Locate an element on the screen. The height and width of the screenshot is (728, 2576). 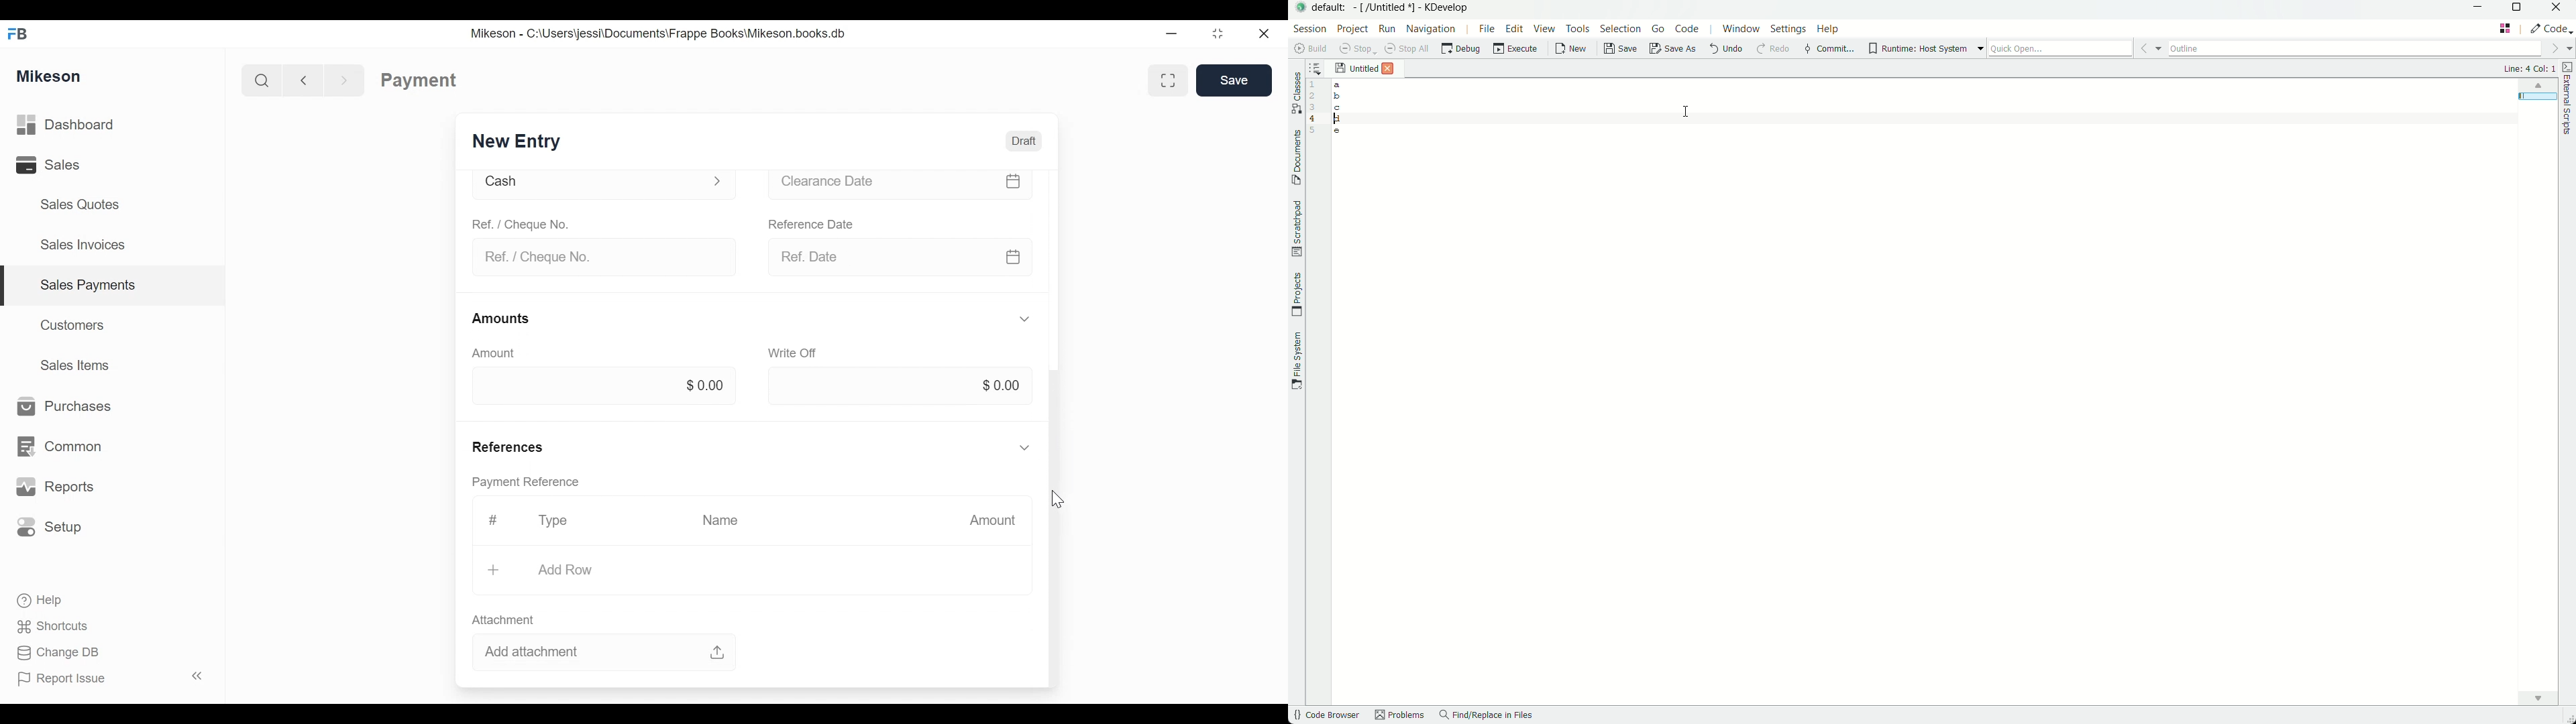
more is located at coordinates (1025, 320).